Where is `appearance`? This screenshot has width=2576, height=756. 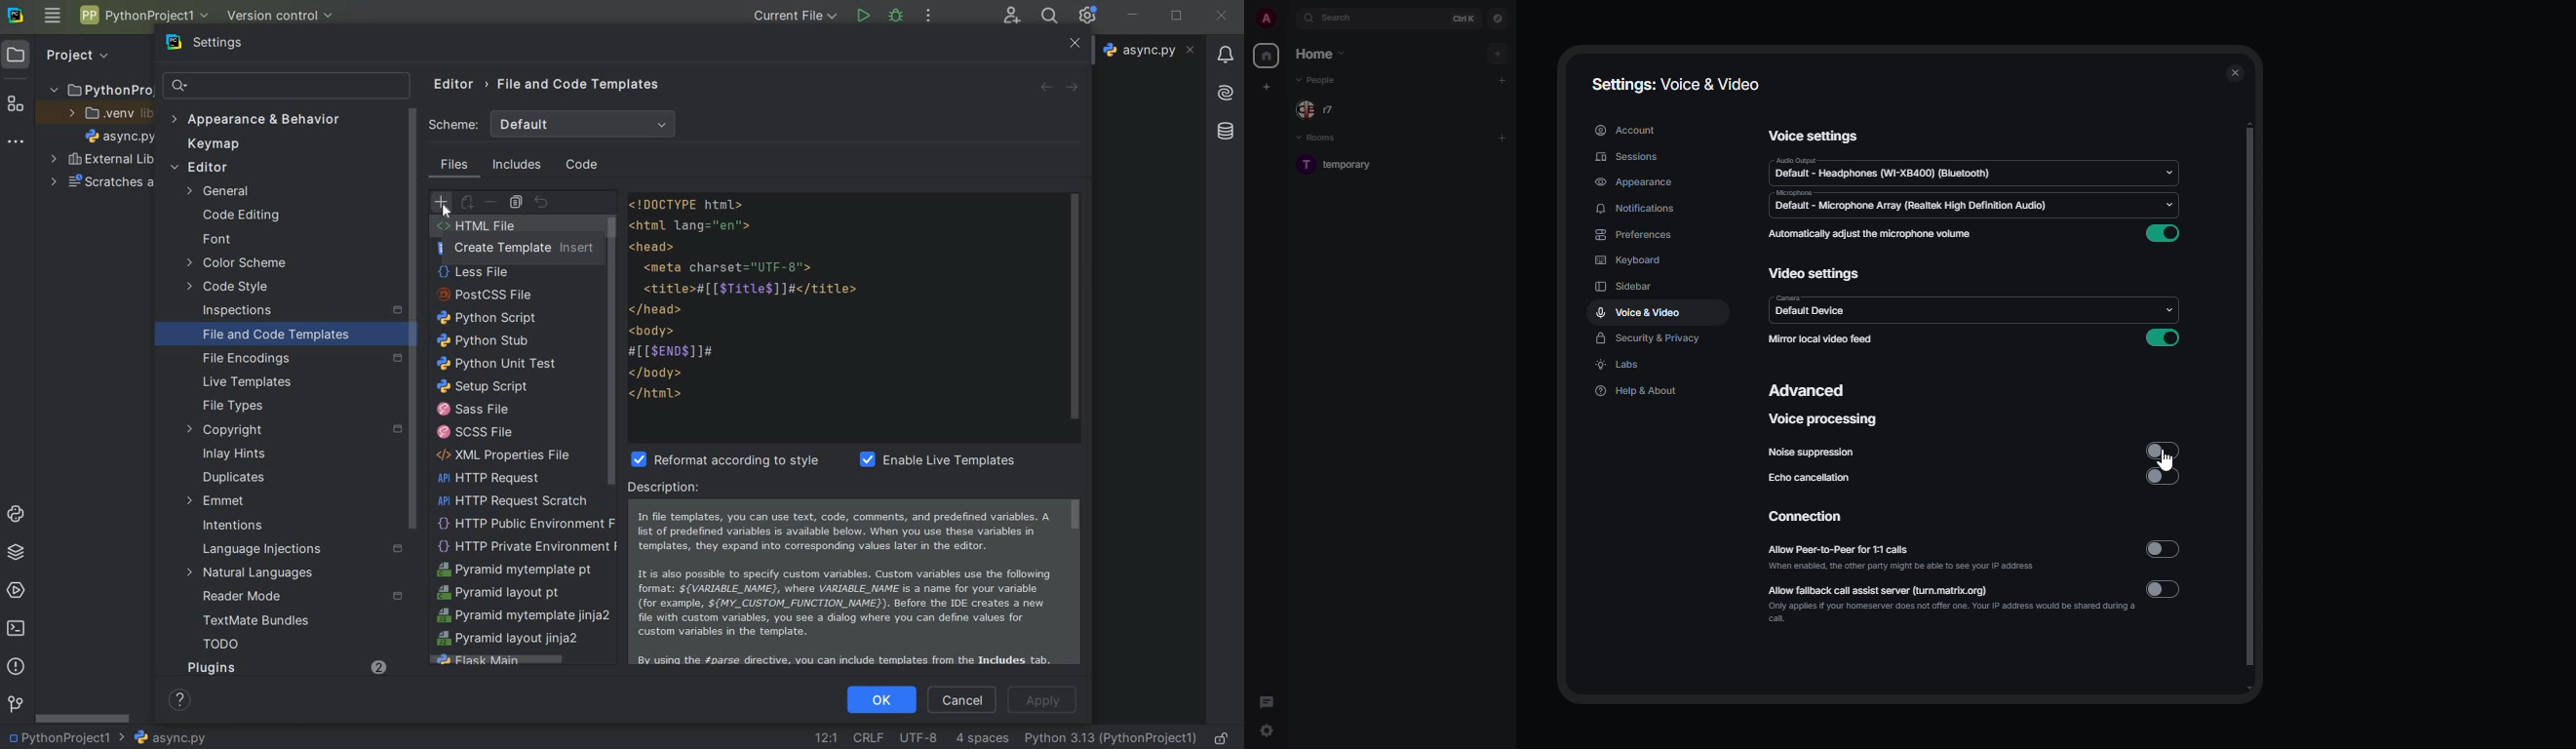 appearance is located at coordinates (1632, 183).